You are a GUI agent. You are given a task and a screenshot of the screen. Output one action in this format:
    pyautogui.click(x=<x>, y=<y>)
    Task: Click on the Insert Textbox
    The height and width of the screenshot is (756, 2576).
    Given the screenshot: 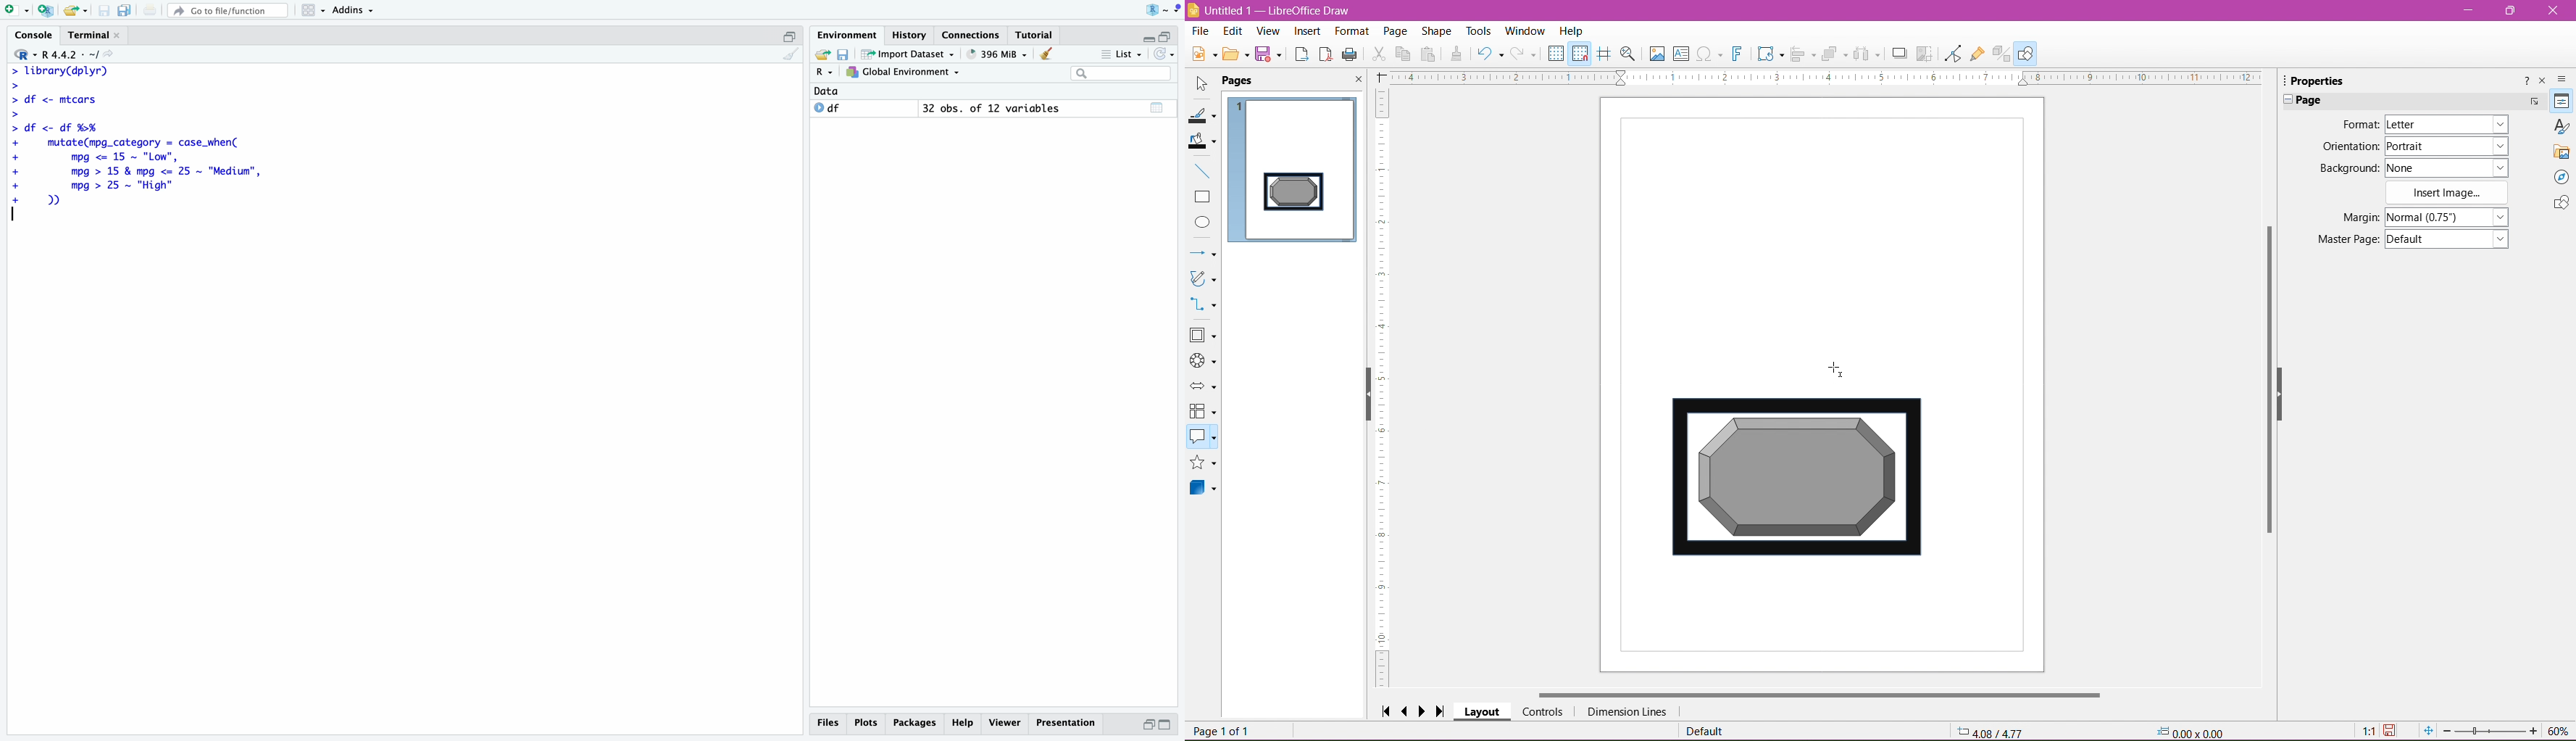 What is the action you would take?
    pyautogui.click(x=1681, y=54)
    